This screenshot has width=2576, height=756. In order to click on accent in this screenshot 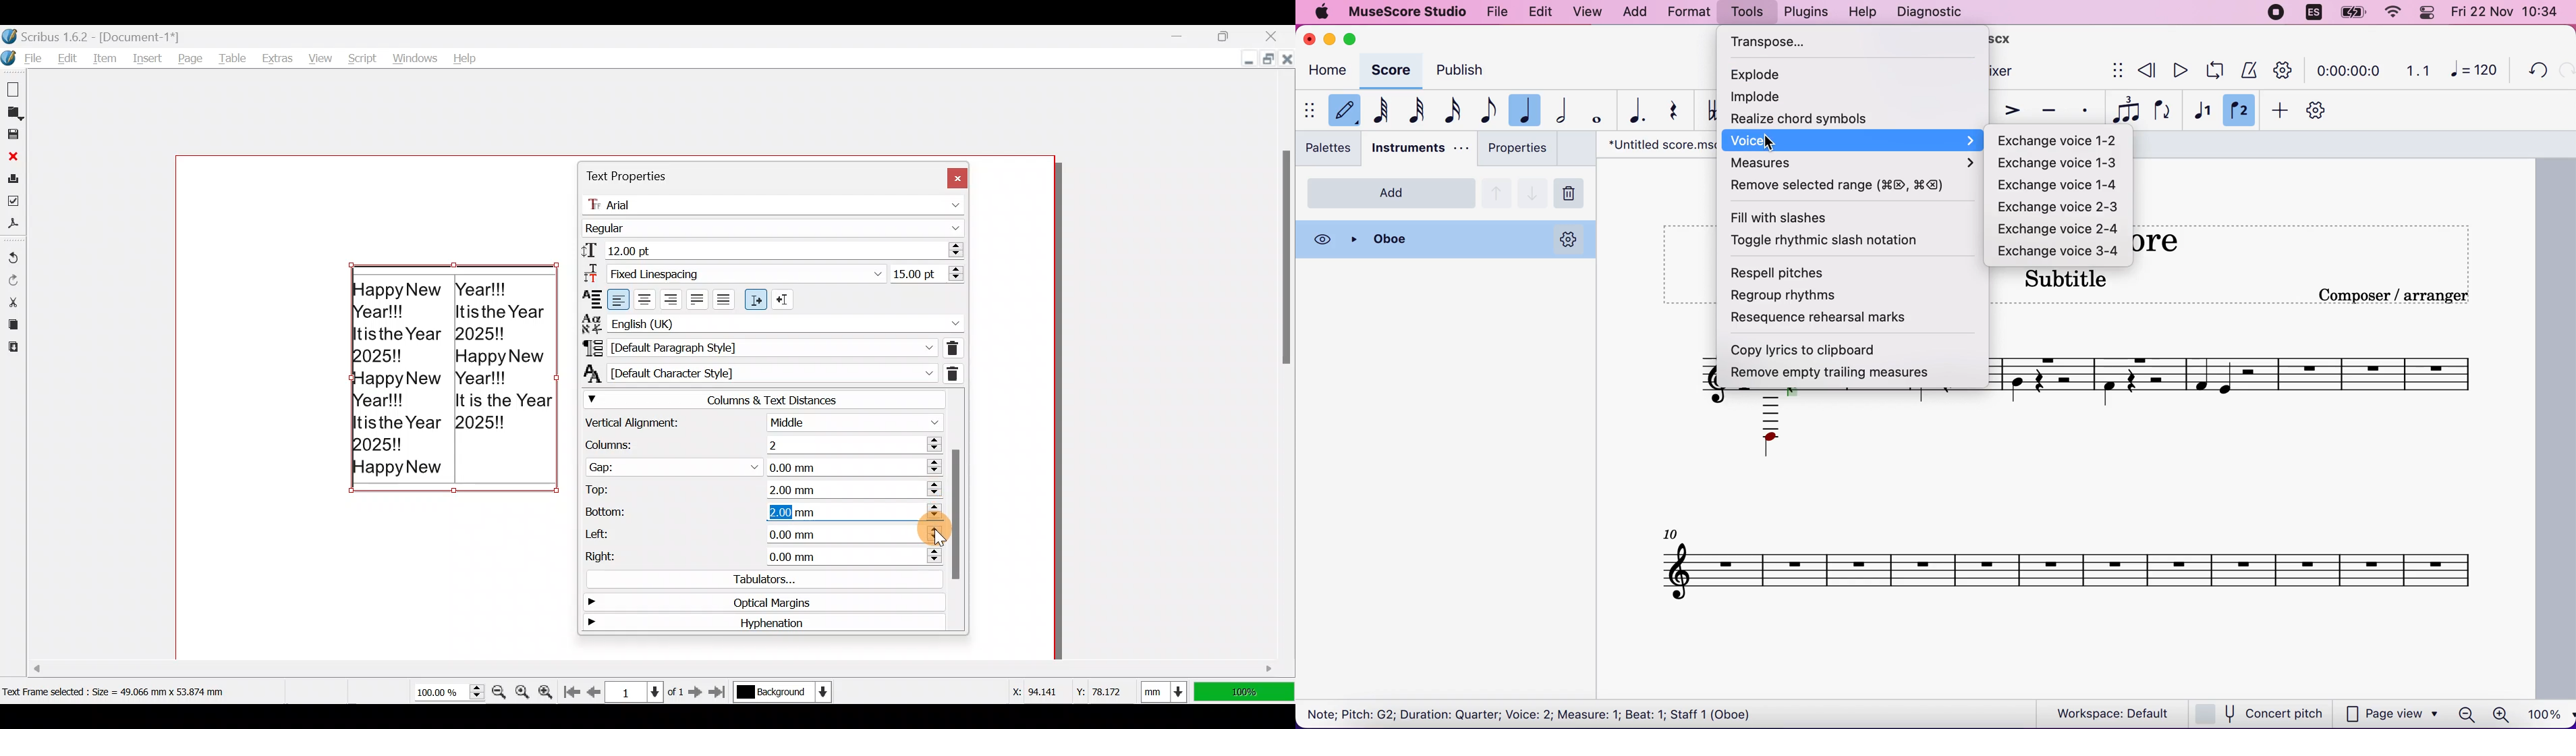, I will do `click(2014, 112)`.